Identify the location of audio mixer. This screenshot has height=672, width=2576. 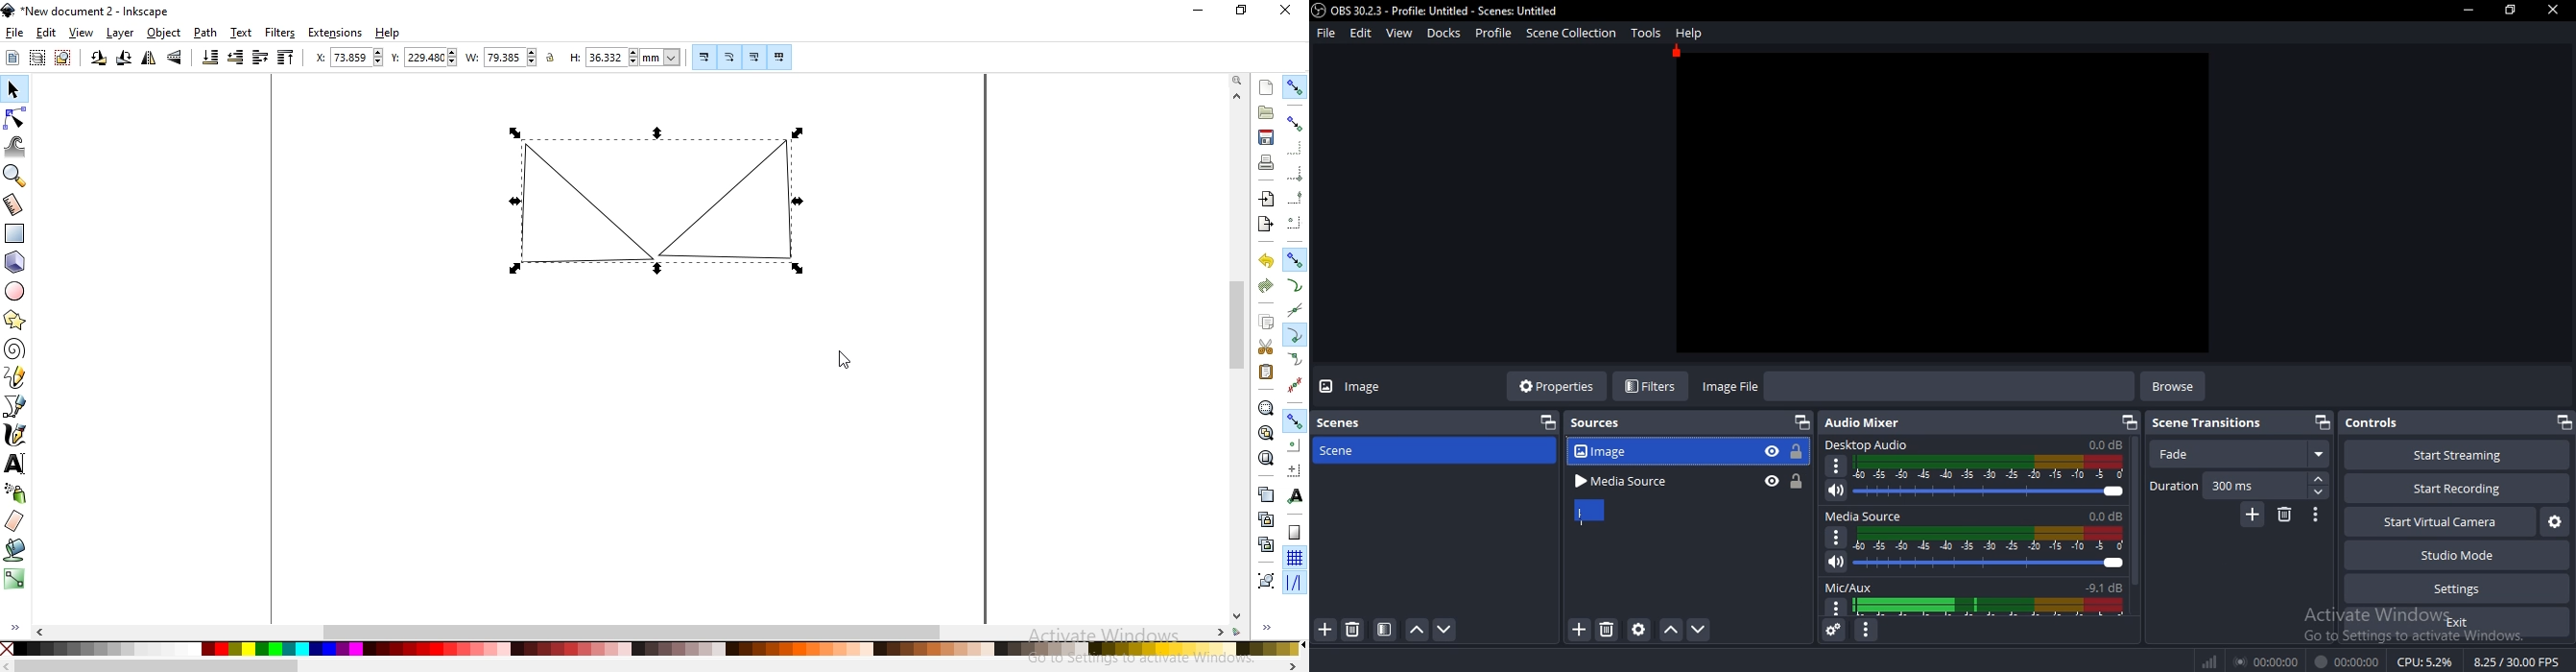
(1864, 423).